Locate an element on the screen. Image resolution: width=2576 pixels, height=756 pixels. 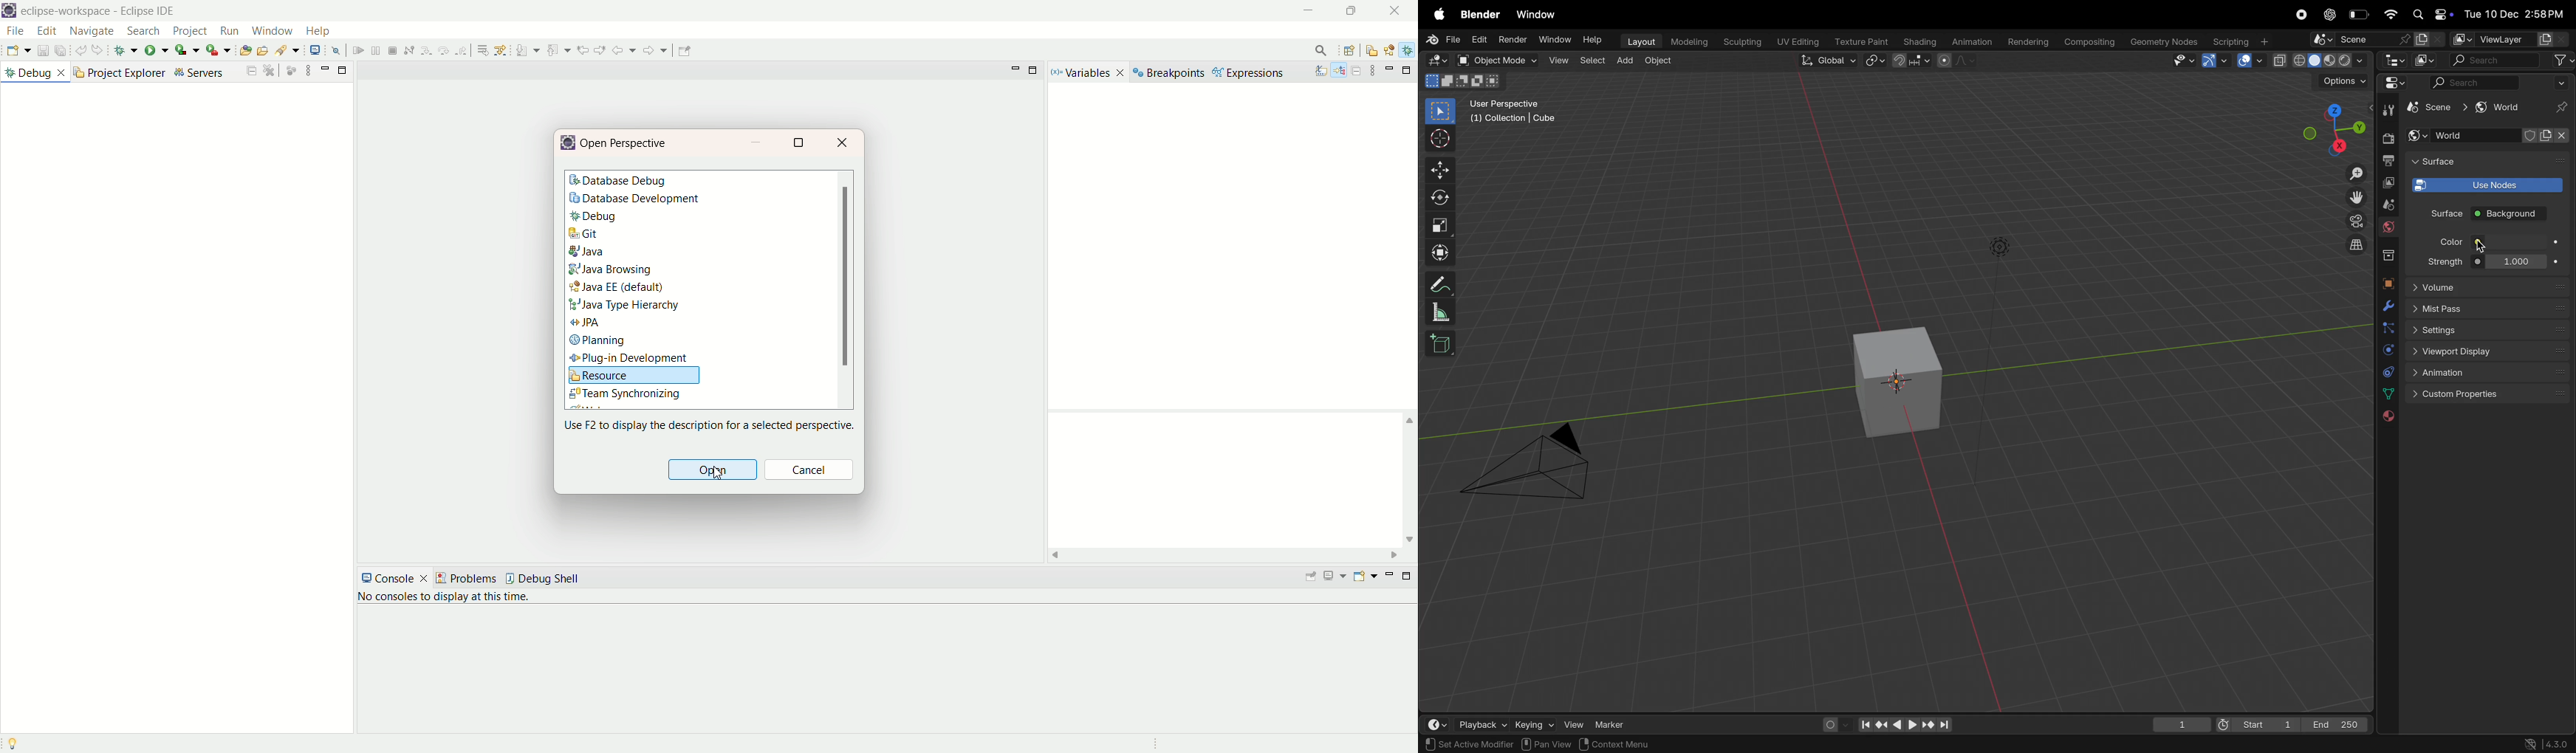
Animation is located at coordinates (1971, 43).